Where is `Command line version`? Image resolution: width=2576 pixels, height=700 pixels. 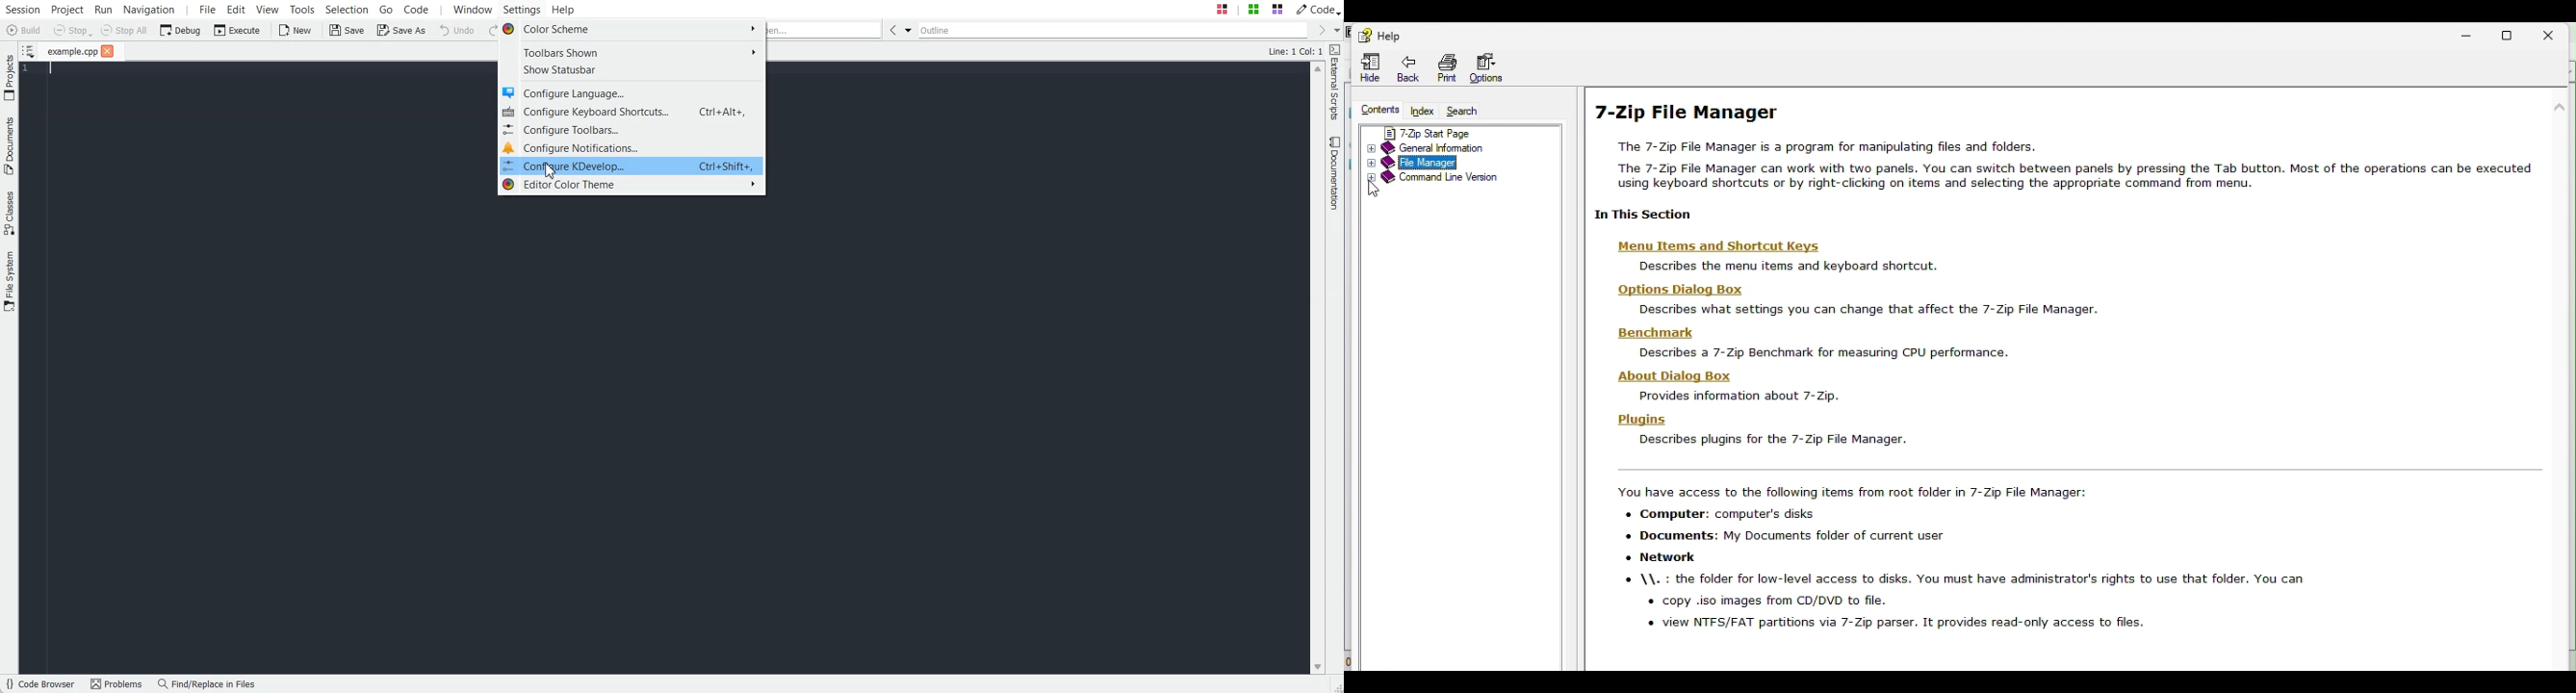
Command line version is located at coordinates (1437, 184).